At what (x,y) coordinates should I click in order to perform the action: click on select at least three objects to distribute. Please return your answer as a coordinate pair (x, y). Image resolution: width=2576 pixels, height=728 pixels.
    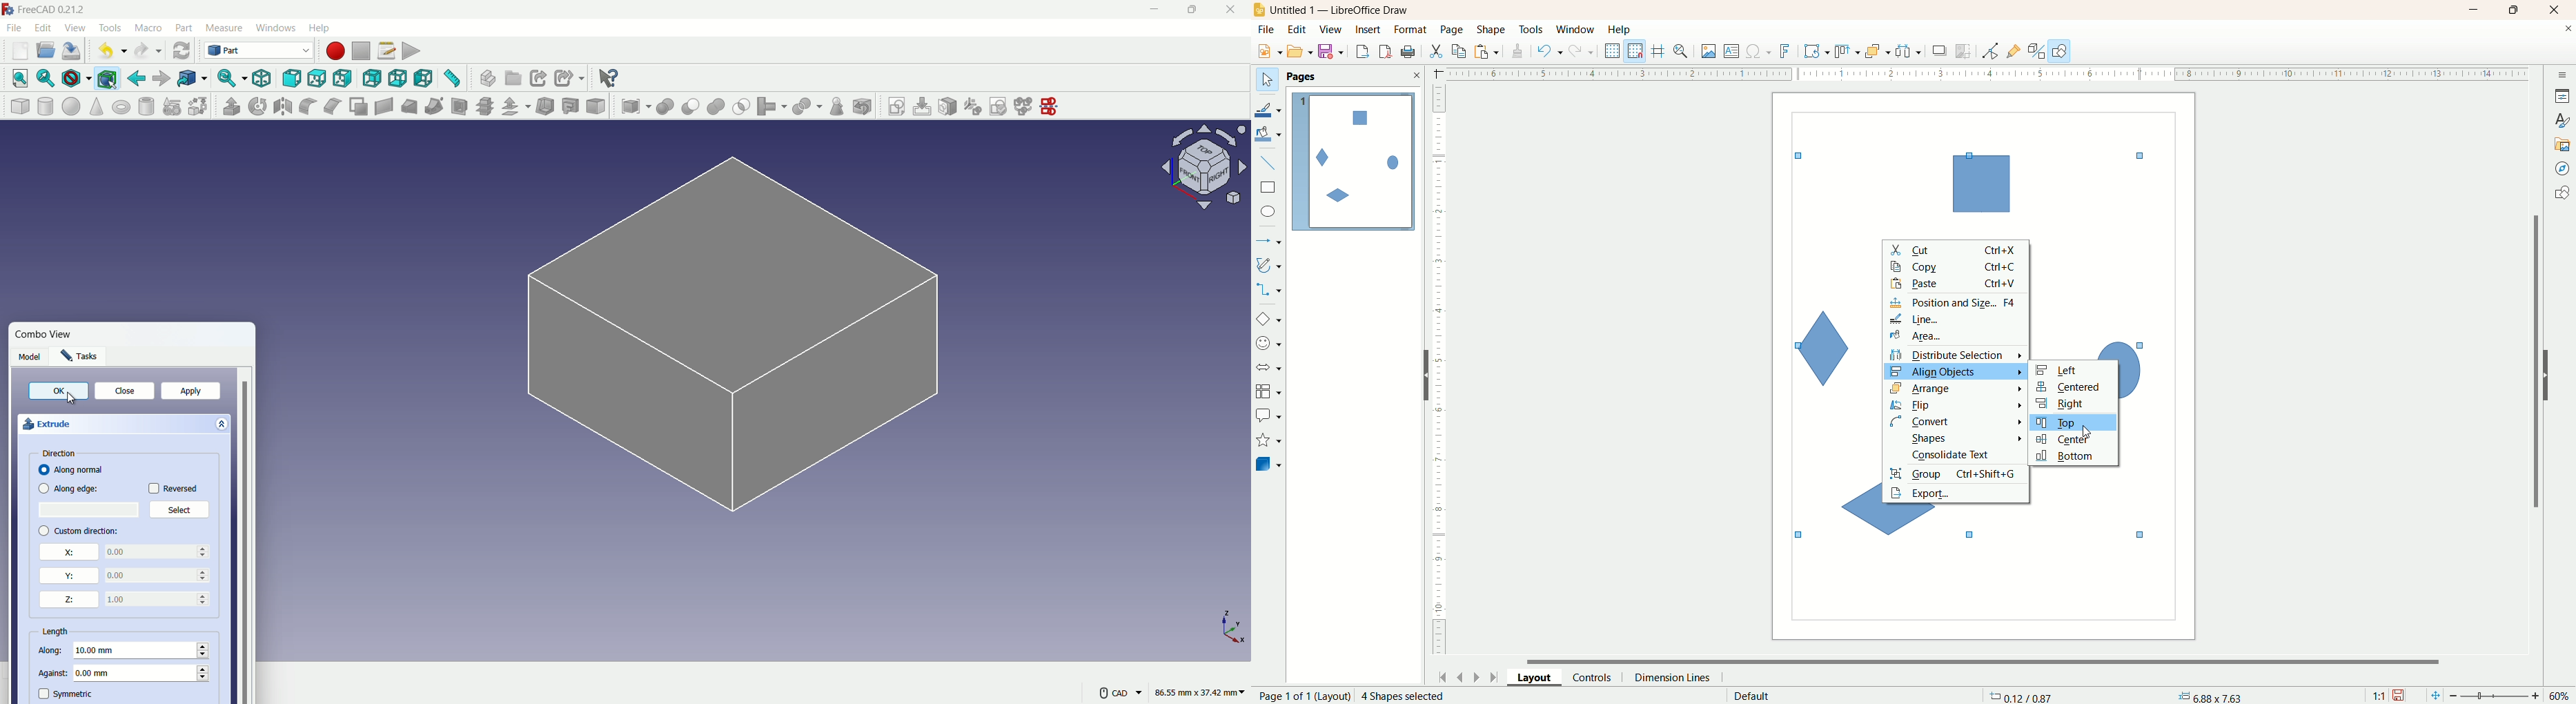
    Looking at the image, I should click on (1909, 51).